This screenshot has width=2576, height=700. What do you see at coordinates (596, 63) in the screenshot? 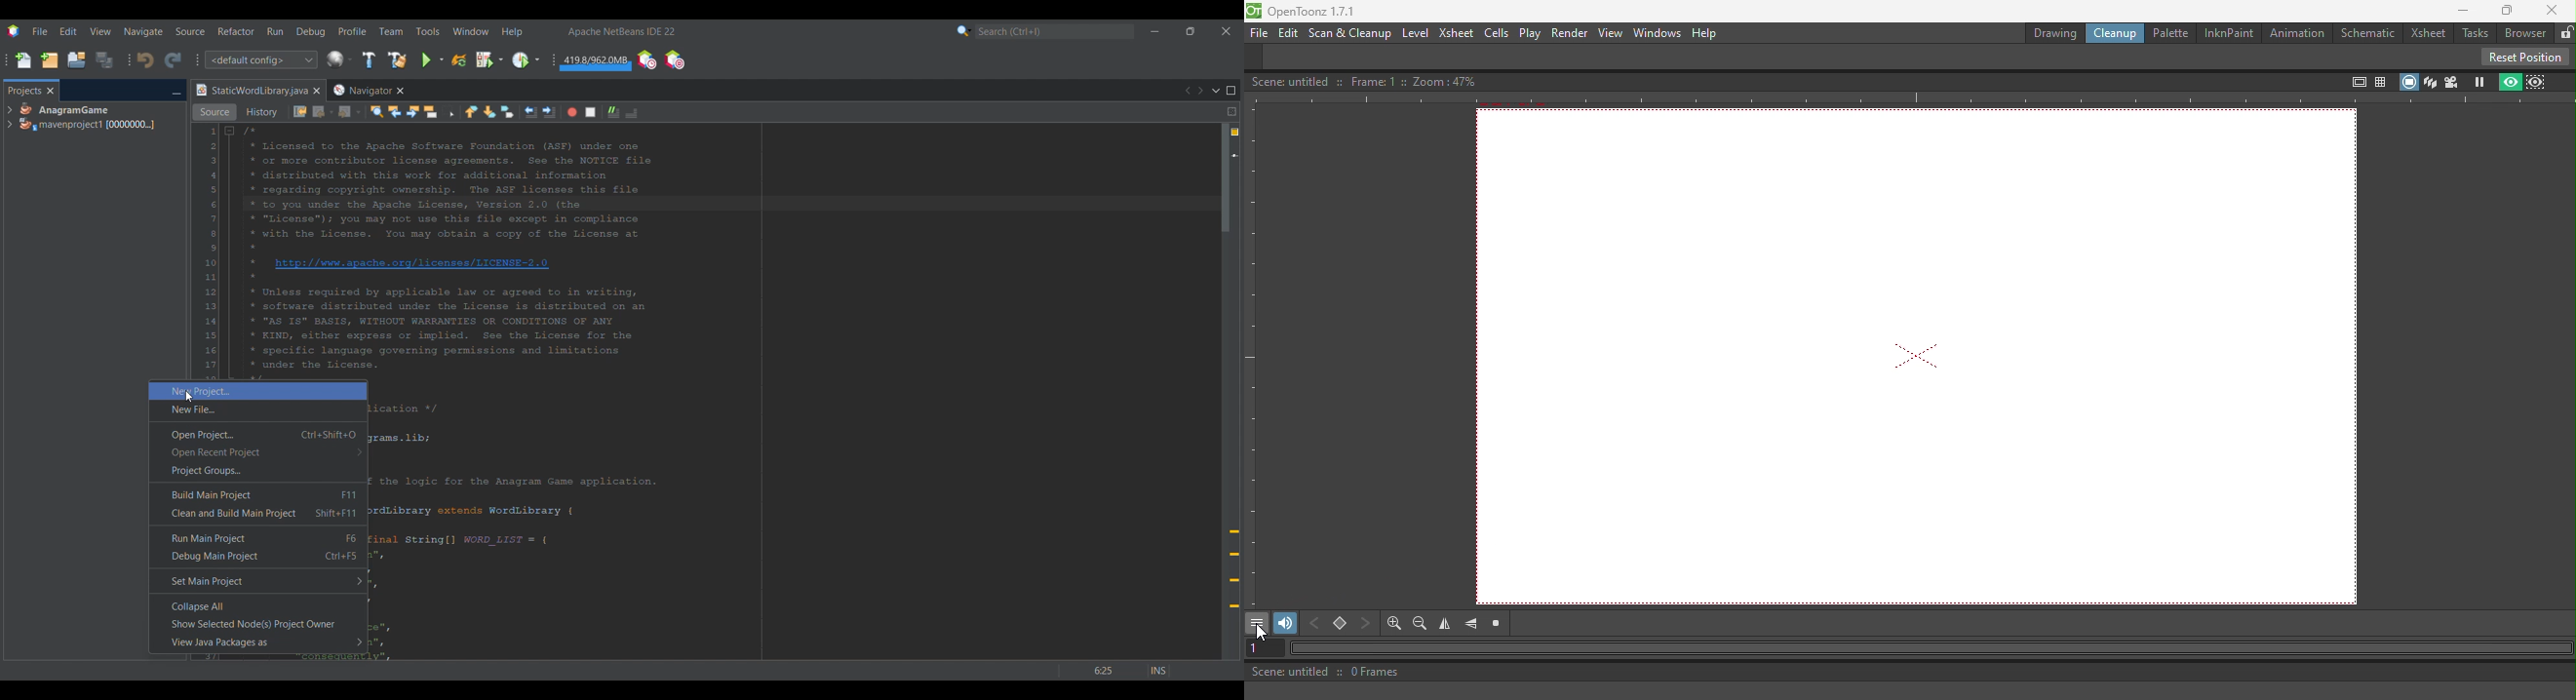
I see `Garbage collection changed` at bounding box center [596, 63].